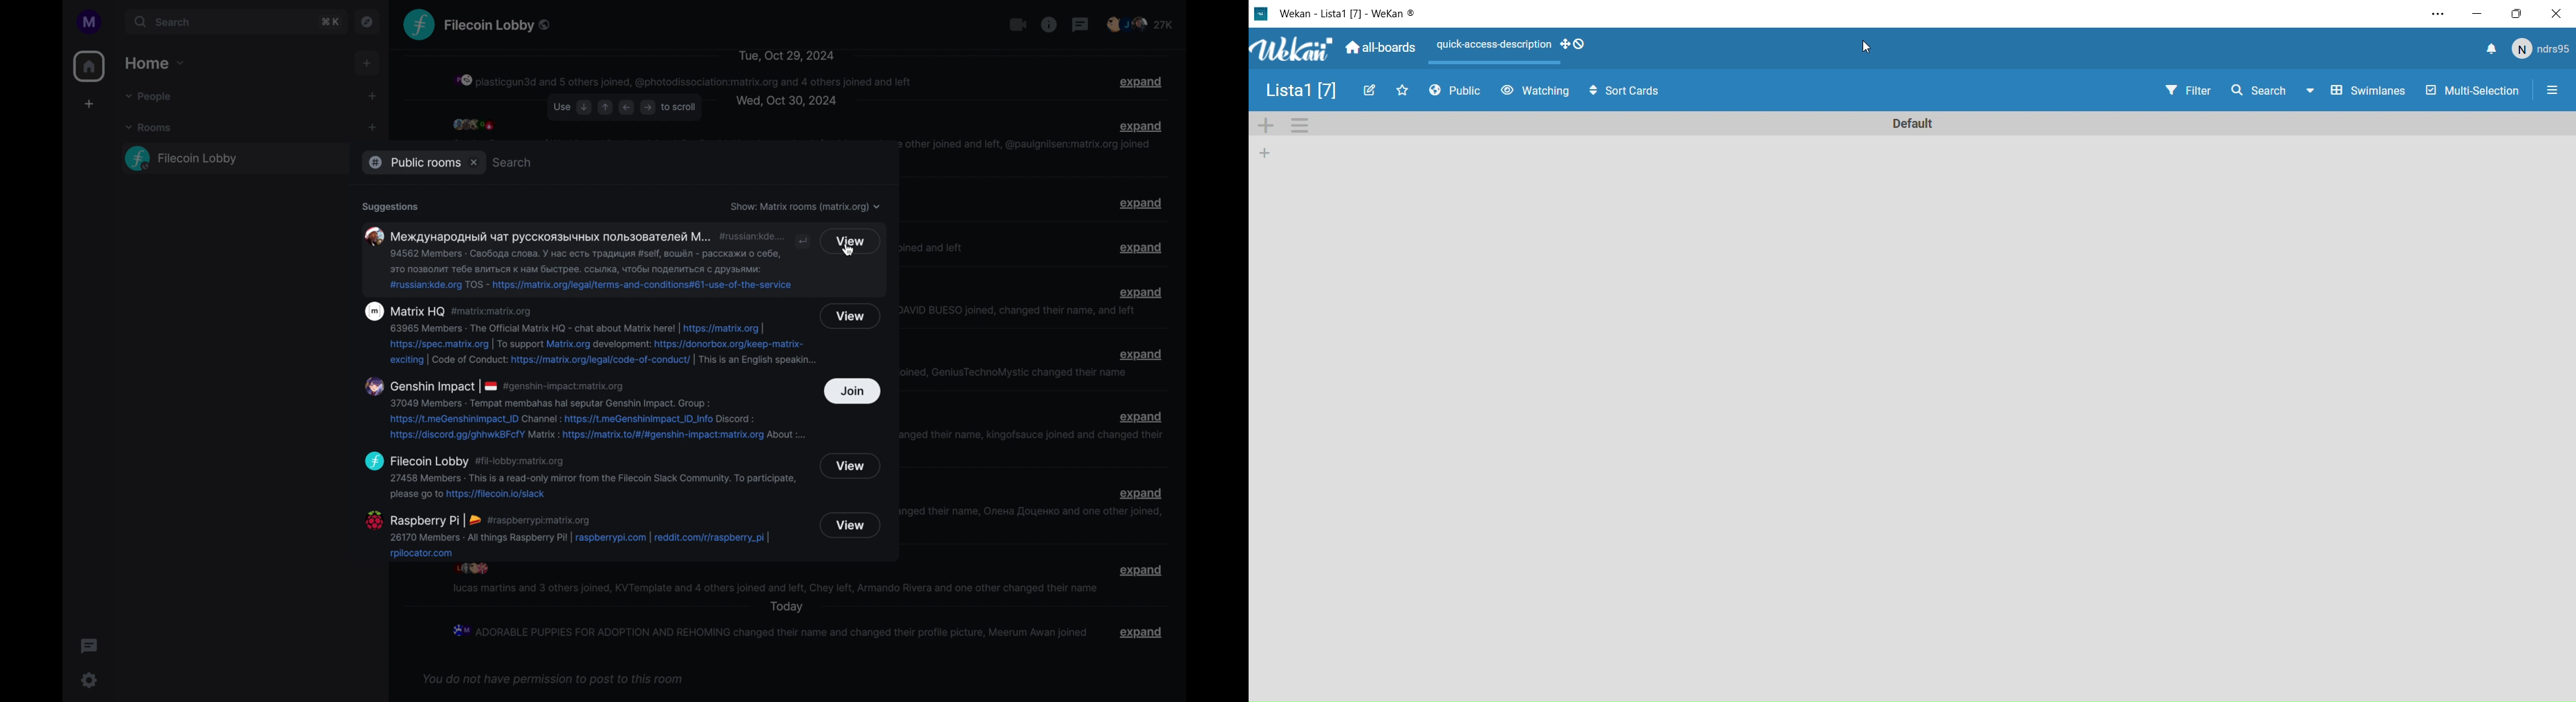  Describe the element at coordinates (90, 105) in the screenshot. I see `add` at that location.